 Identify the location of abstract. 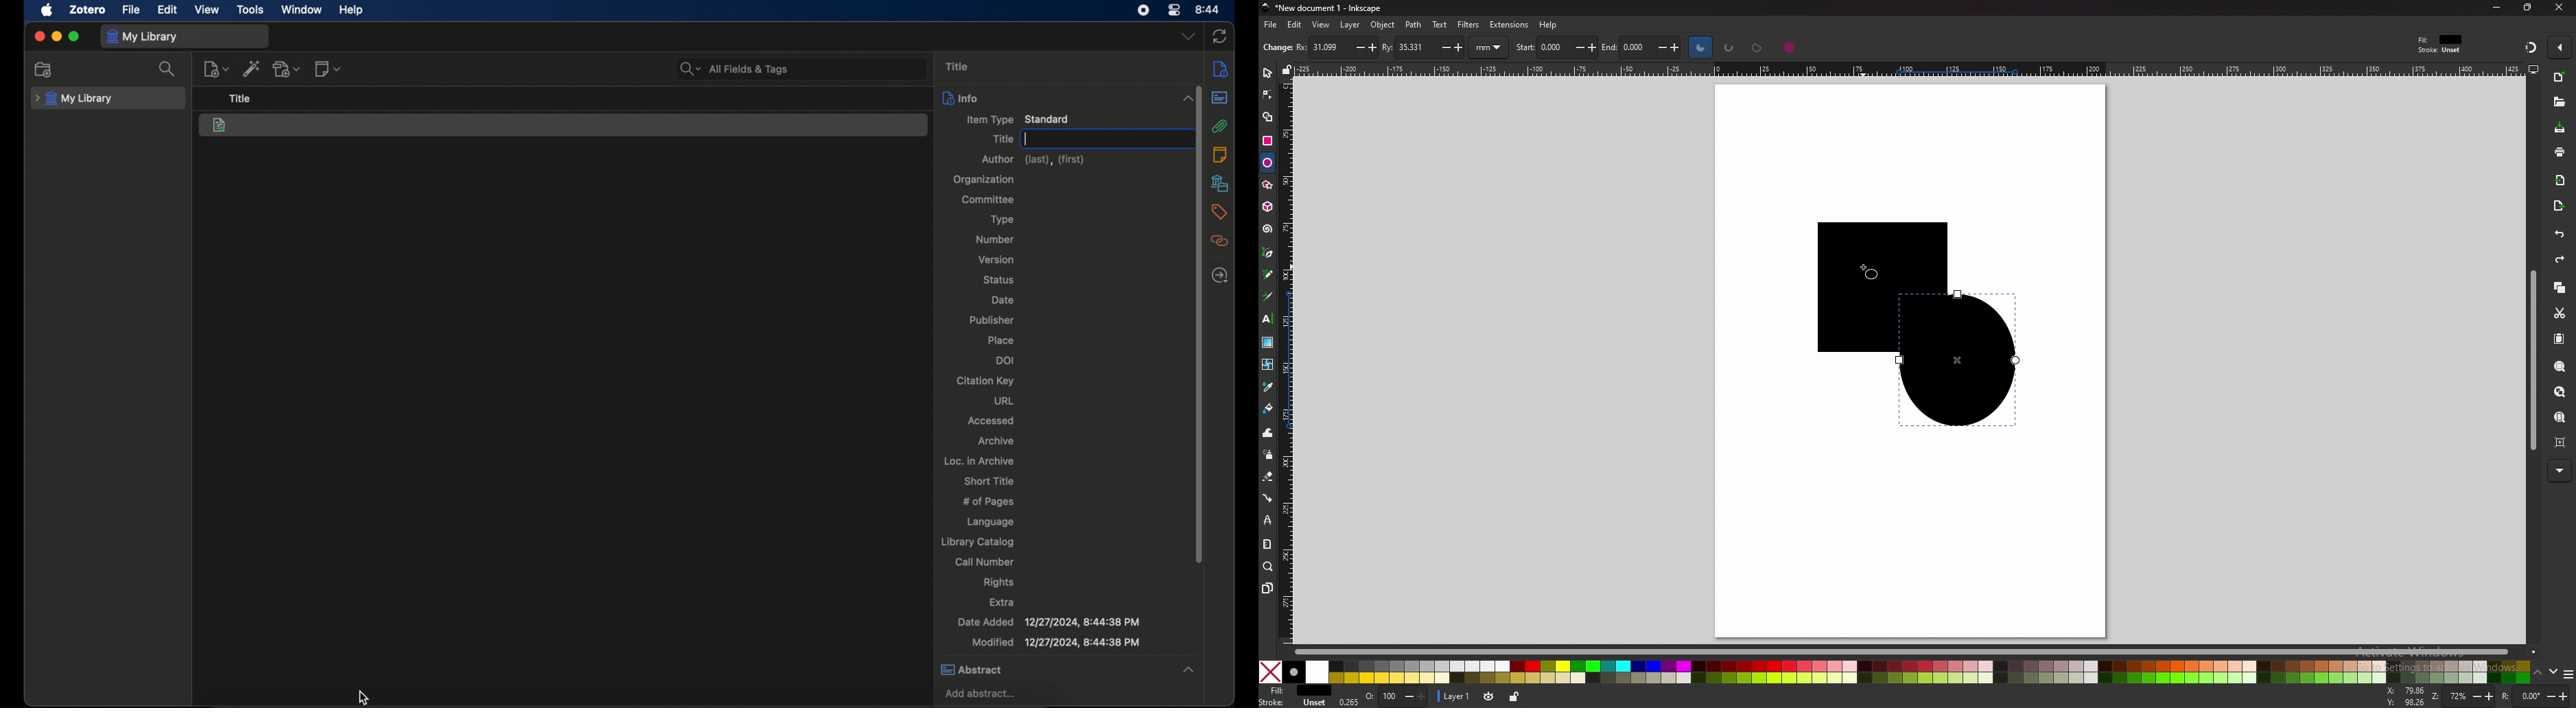
(1220, 98).